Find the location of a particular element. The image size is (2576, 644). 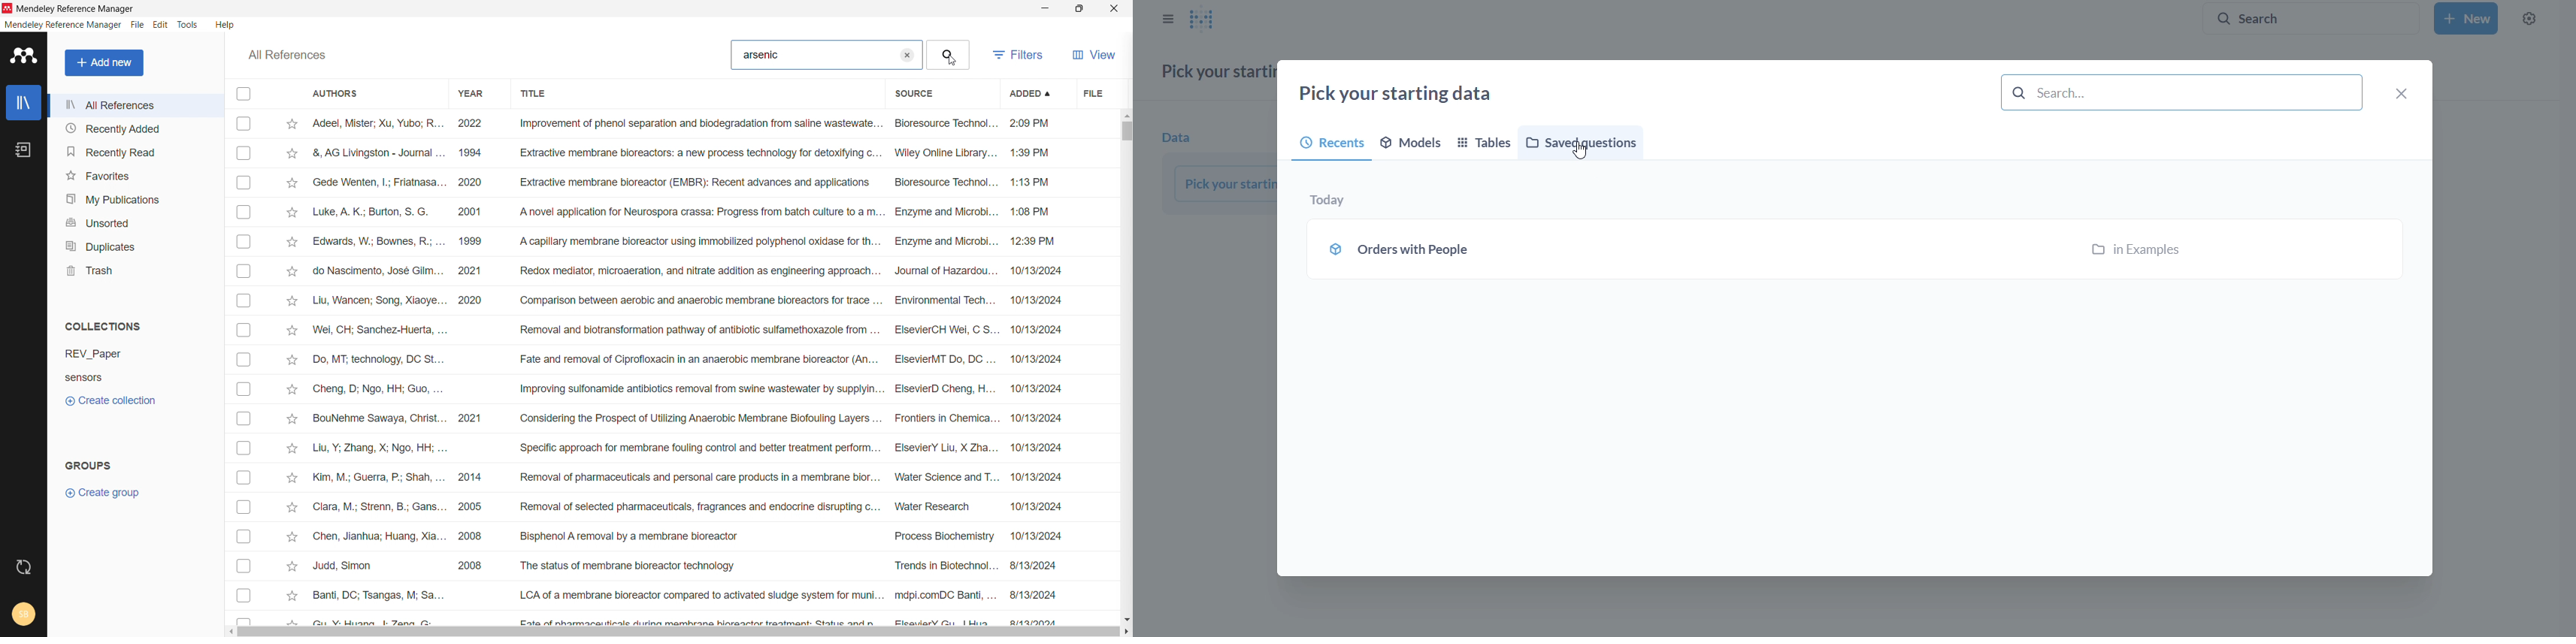

Checkbox is located at coordinates (244, 537).